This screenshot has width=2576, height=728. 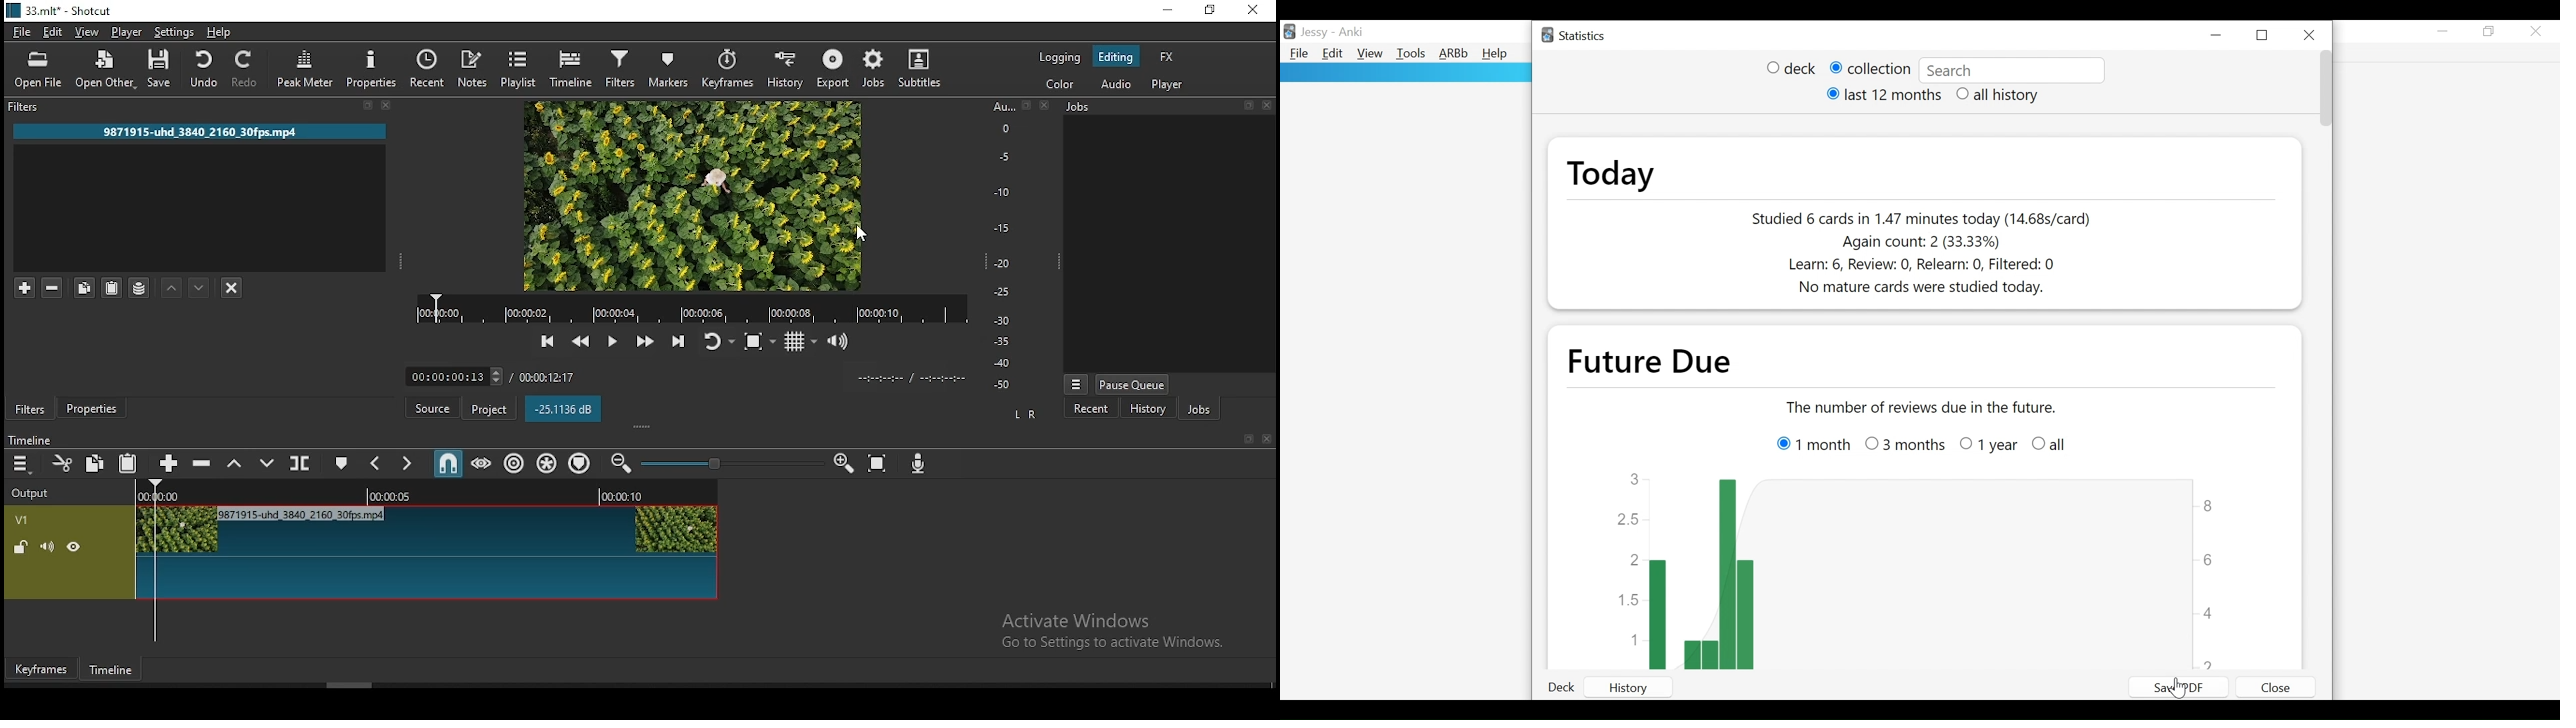 What do you see at coordinates (1917, 569) in the screenshot?
I see `Graph` at bounding box center [1917, 569].